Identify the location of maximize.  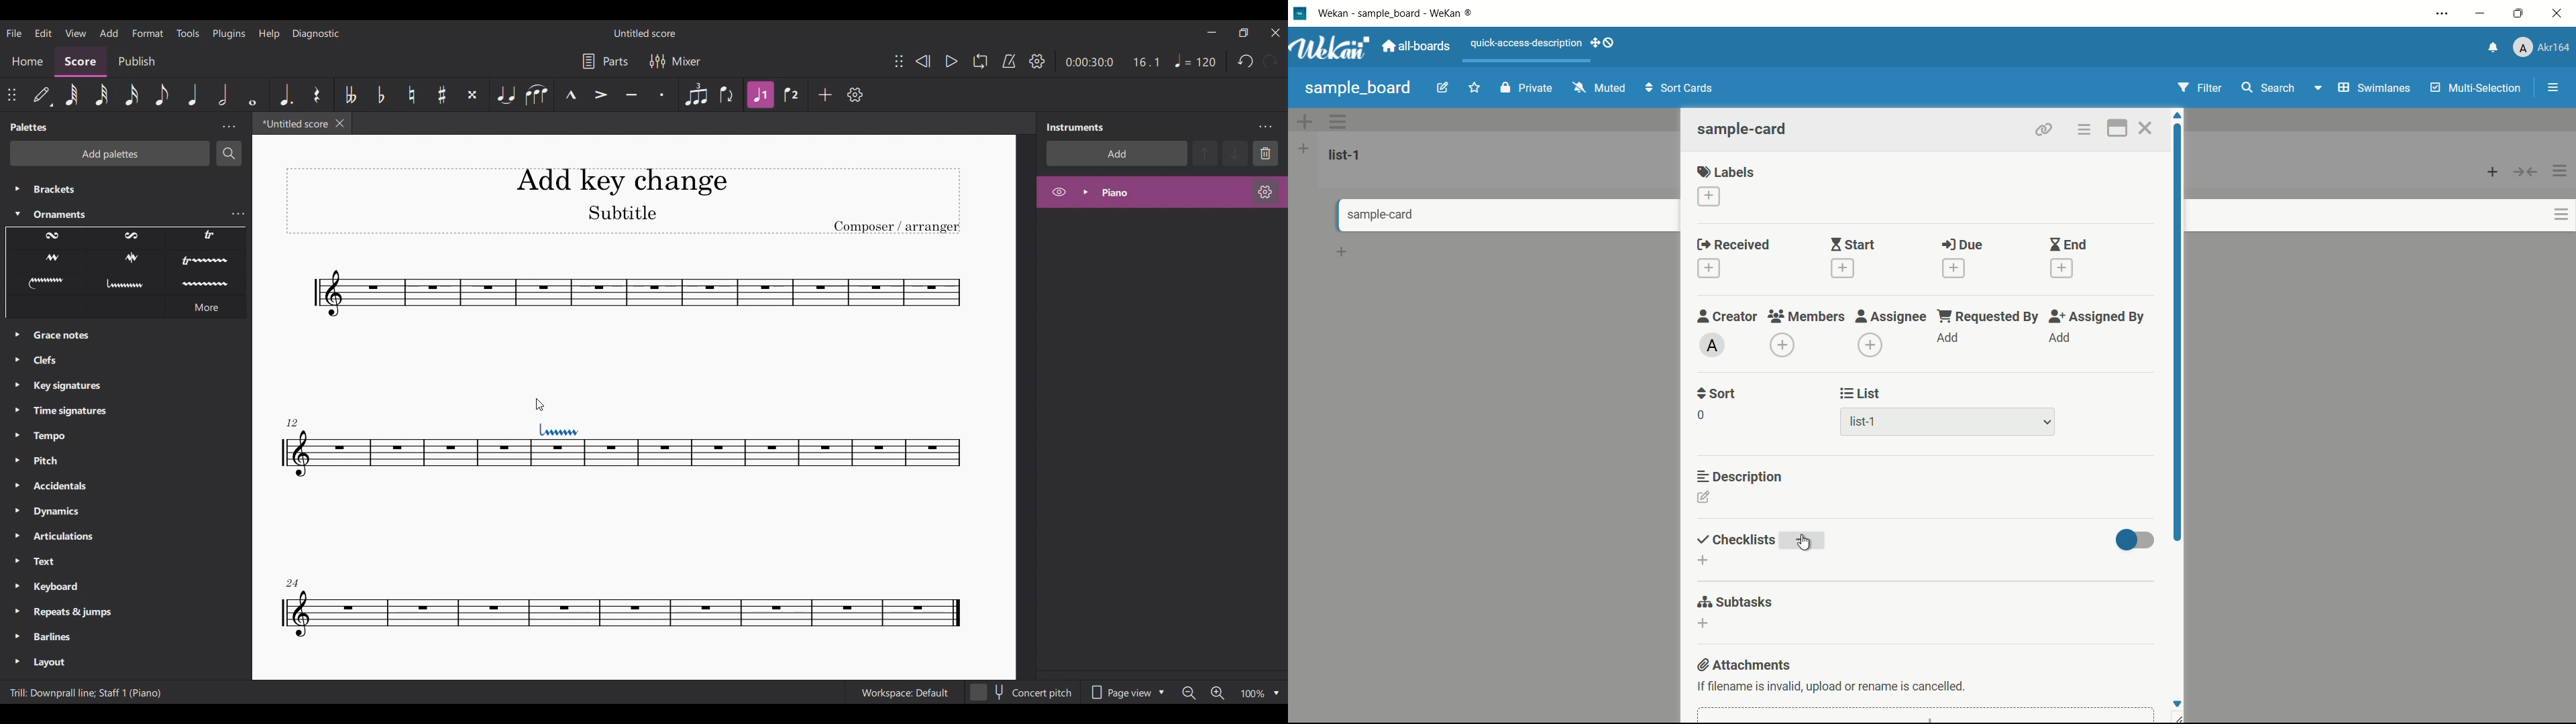
(2520, 14).